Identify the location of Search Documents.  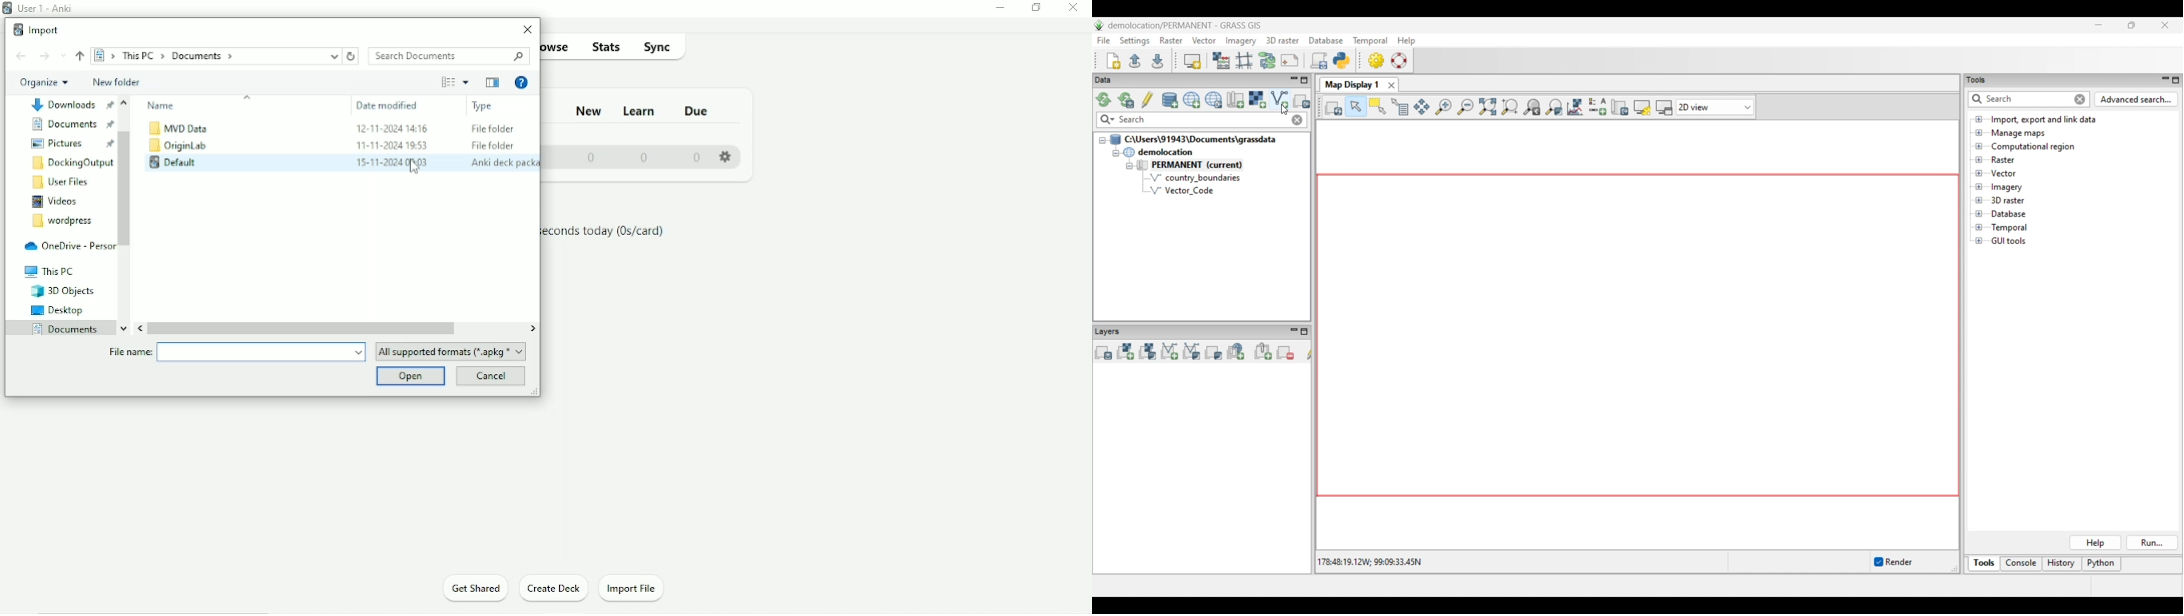
(448, 56).